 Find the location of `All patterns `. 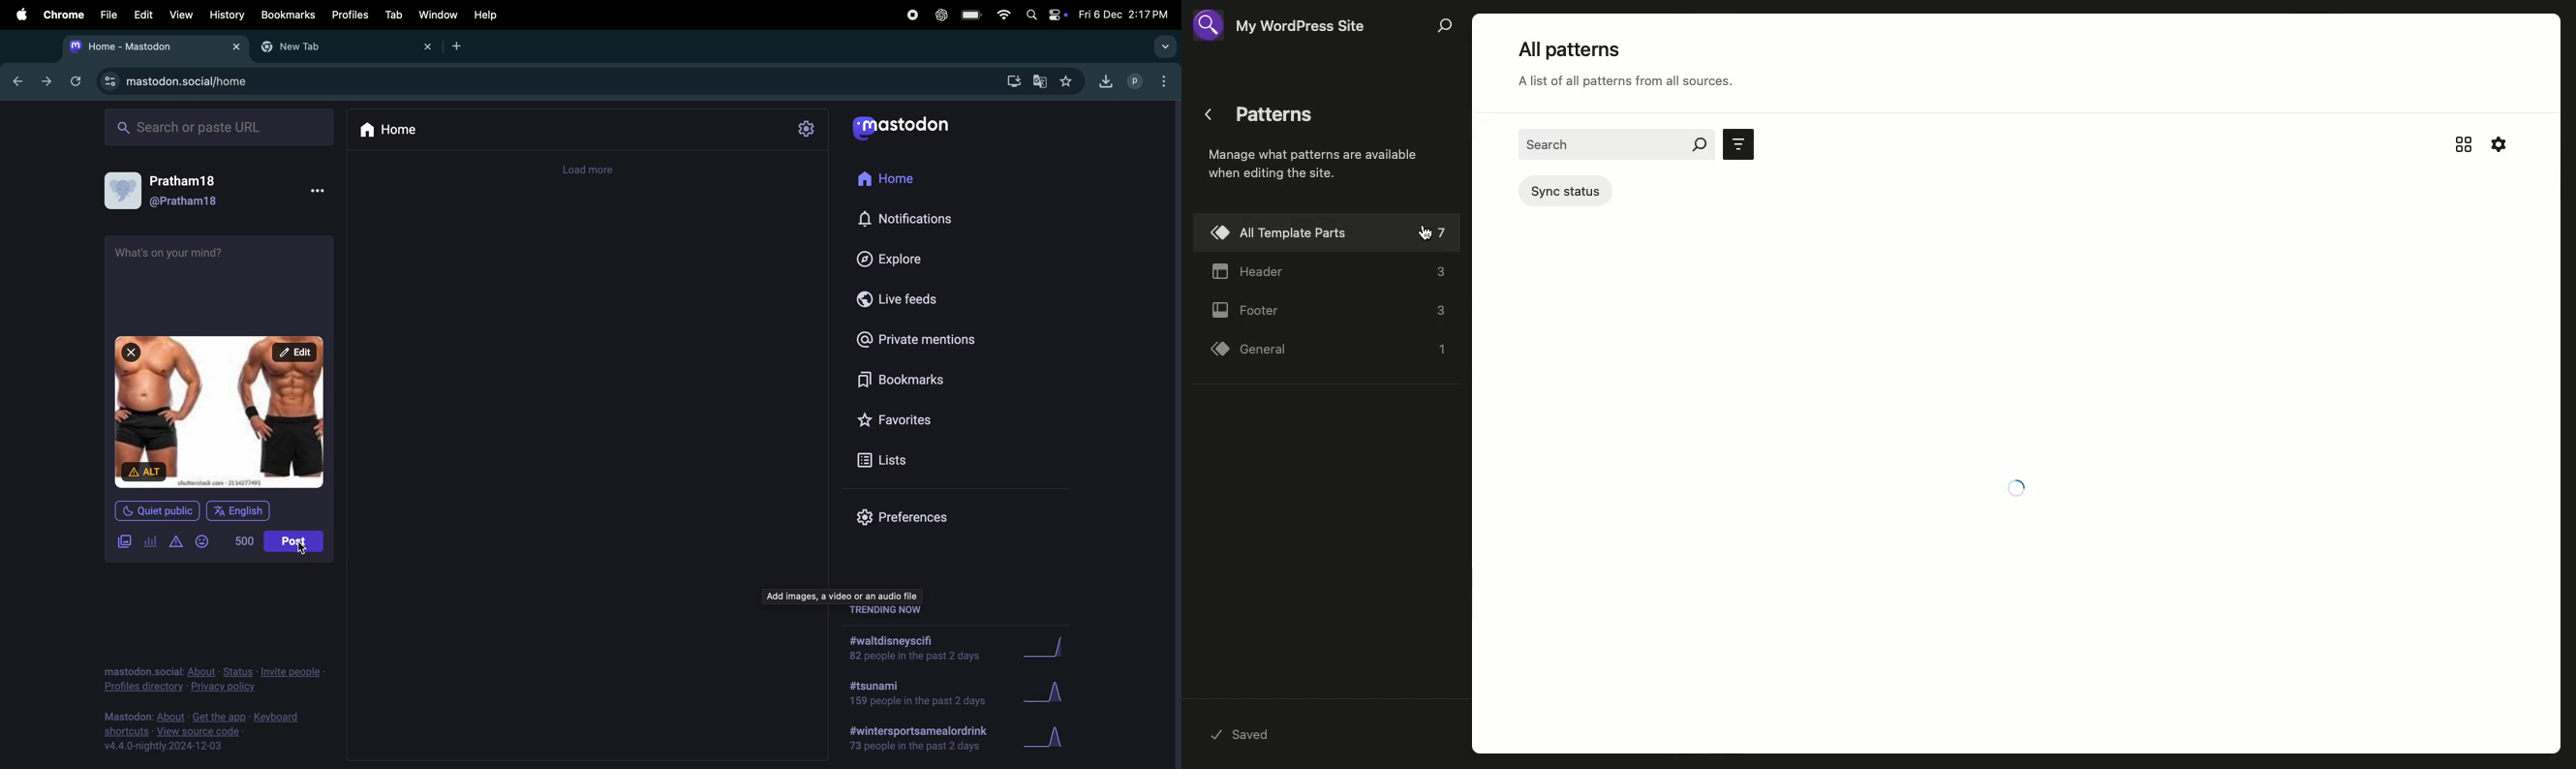

All patterns  is located at coordinates (1639, 71).